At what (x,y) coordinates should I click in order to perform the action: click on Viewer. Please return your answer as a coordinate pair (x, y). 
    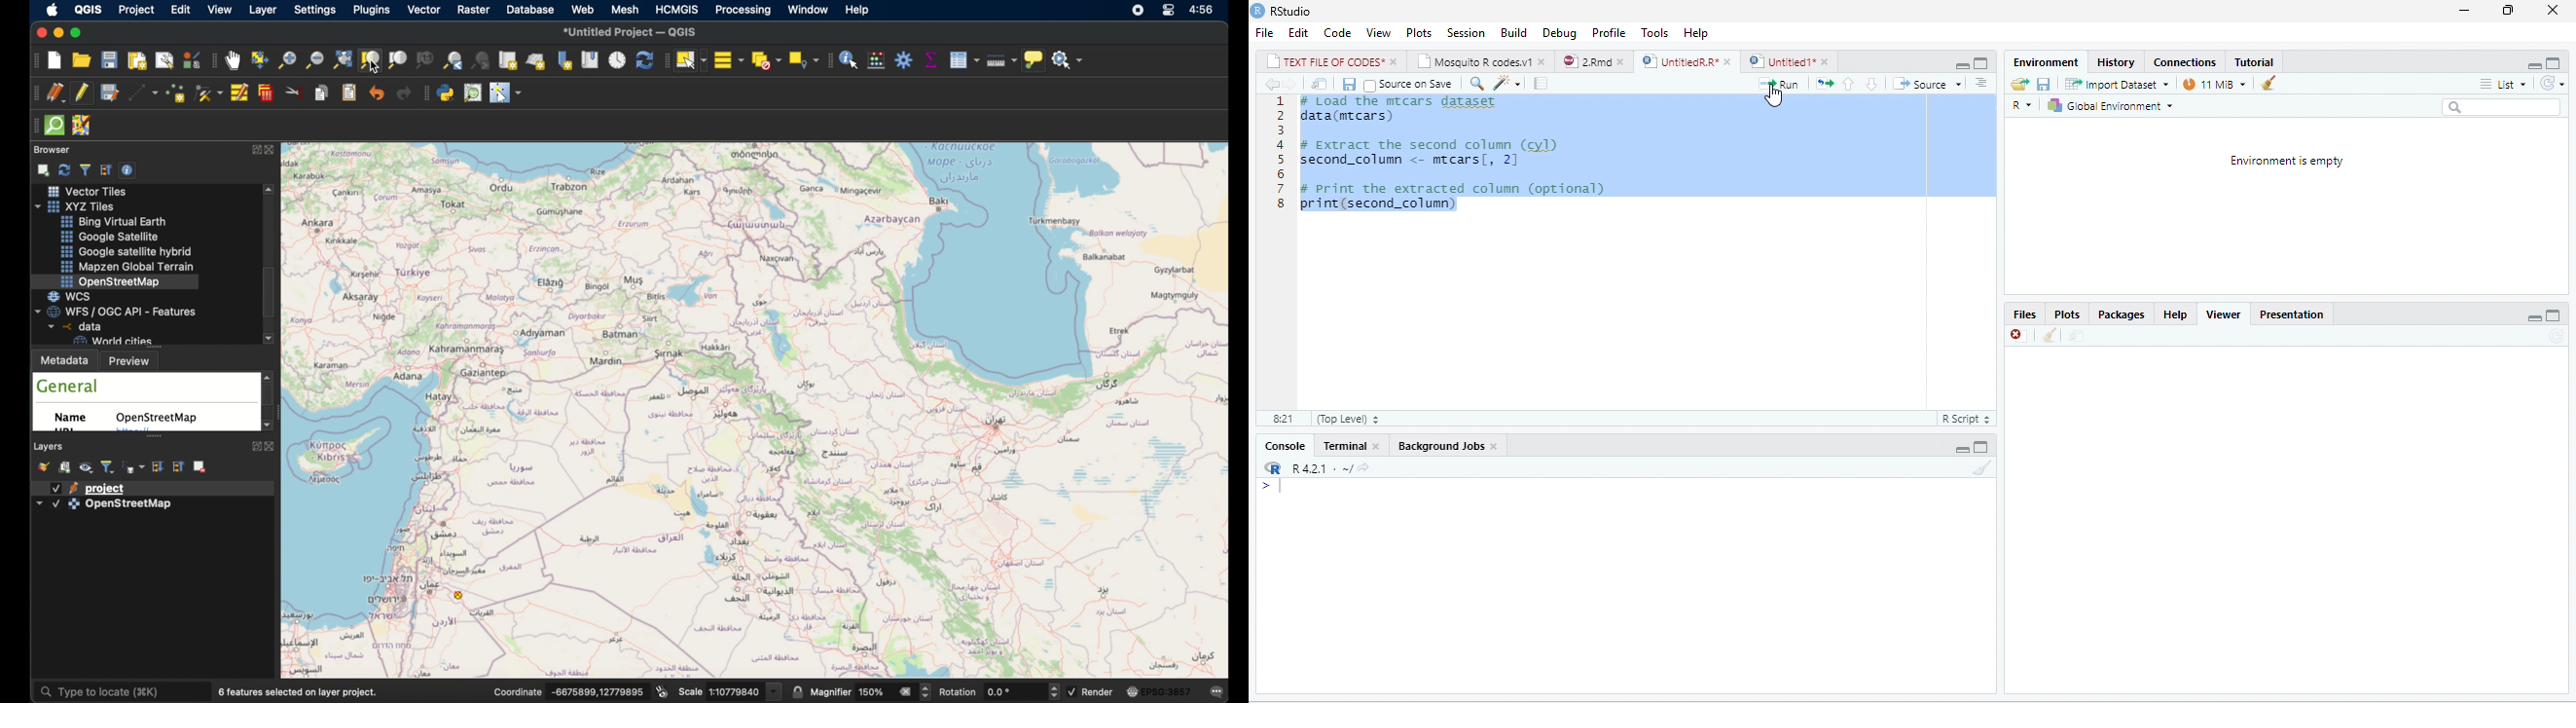
    Looking at the image, I should click on (2229, 314).